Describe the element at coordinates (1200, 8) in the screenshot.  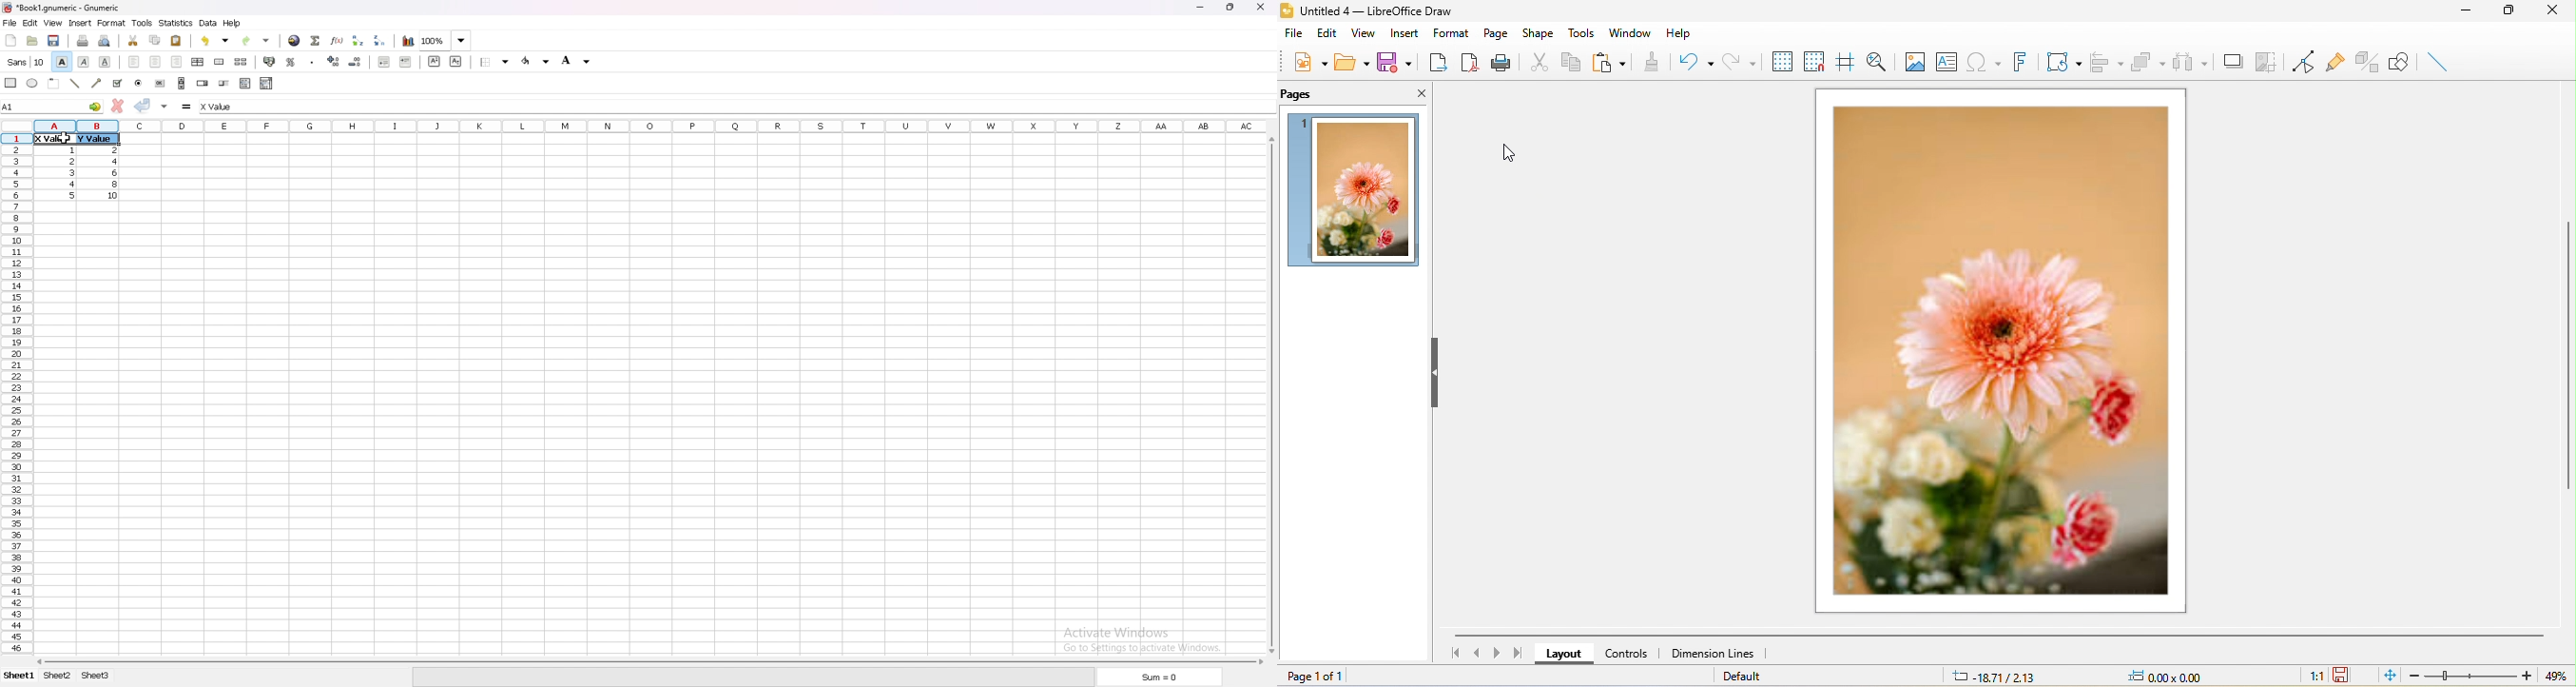
I see `minimize` at that location.